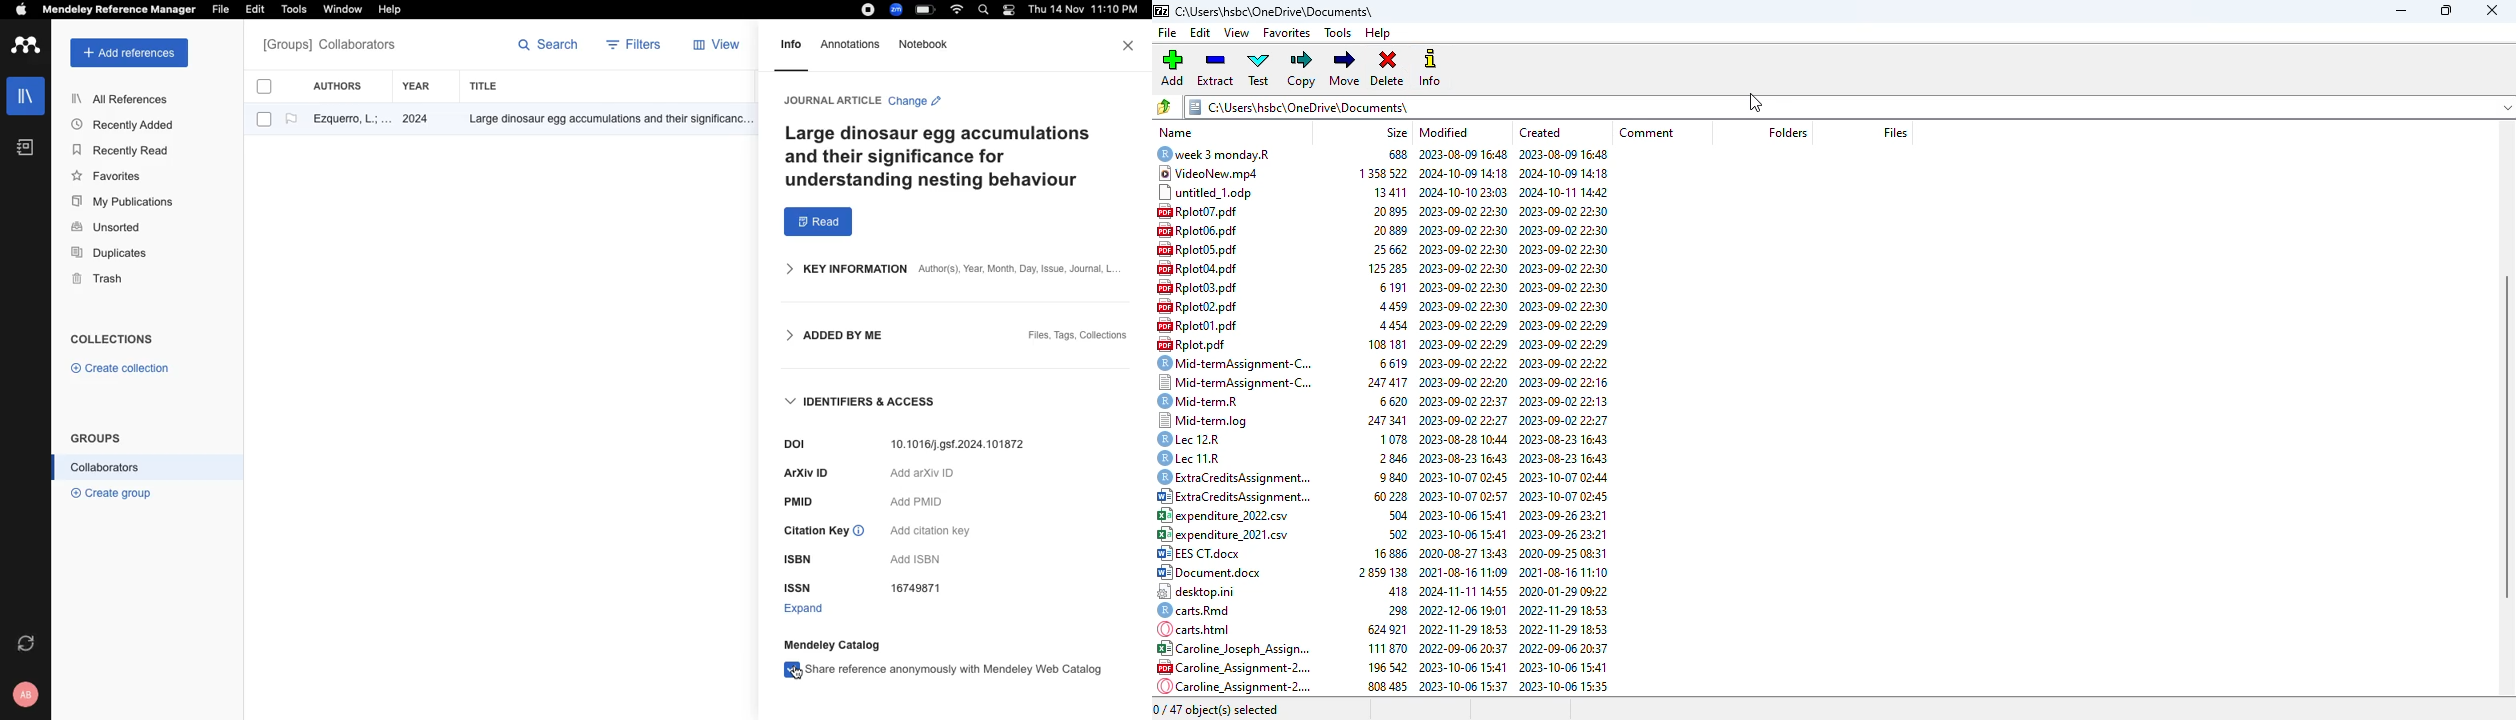 This screenshot has width=2520, height=728. I want to click on name, so click(1180, 133).